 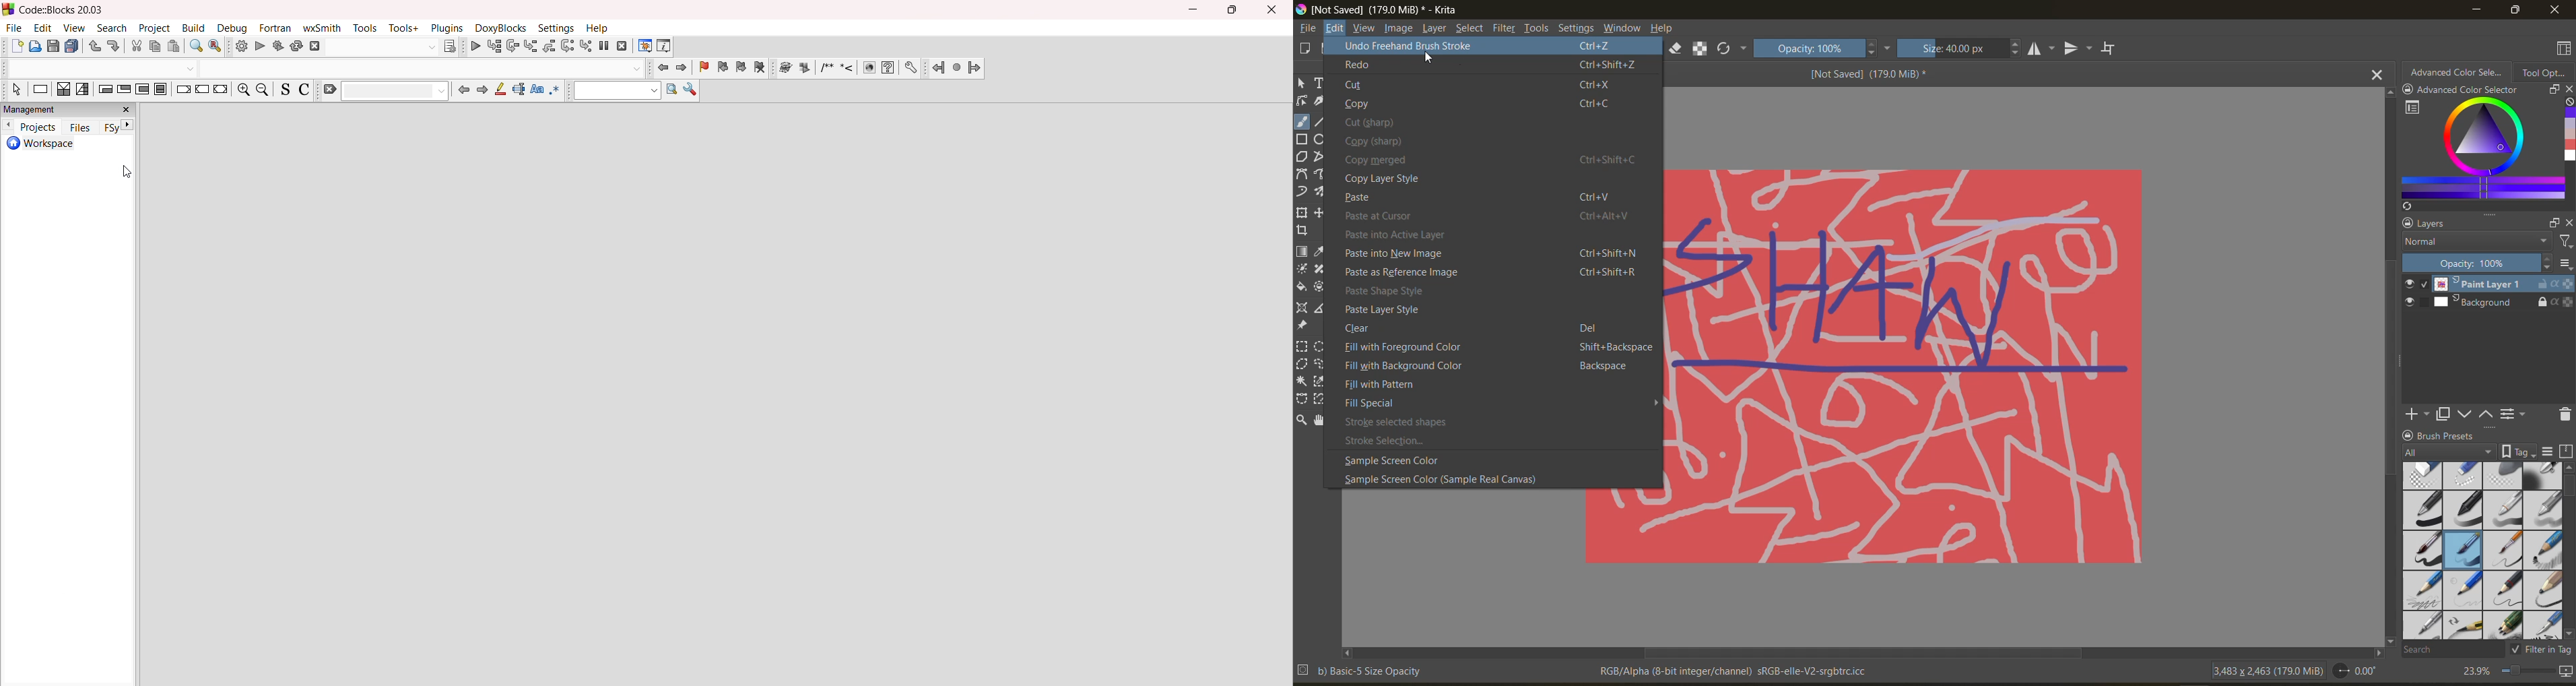 What do you see at coordinates (586, 46) in the screenshot?
I see `step into instruction` at bounding box center [586, 46].